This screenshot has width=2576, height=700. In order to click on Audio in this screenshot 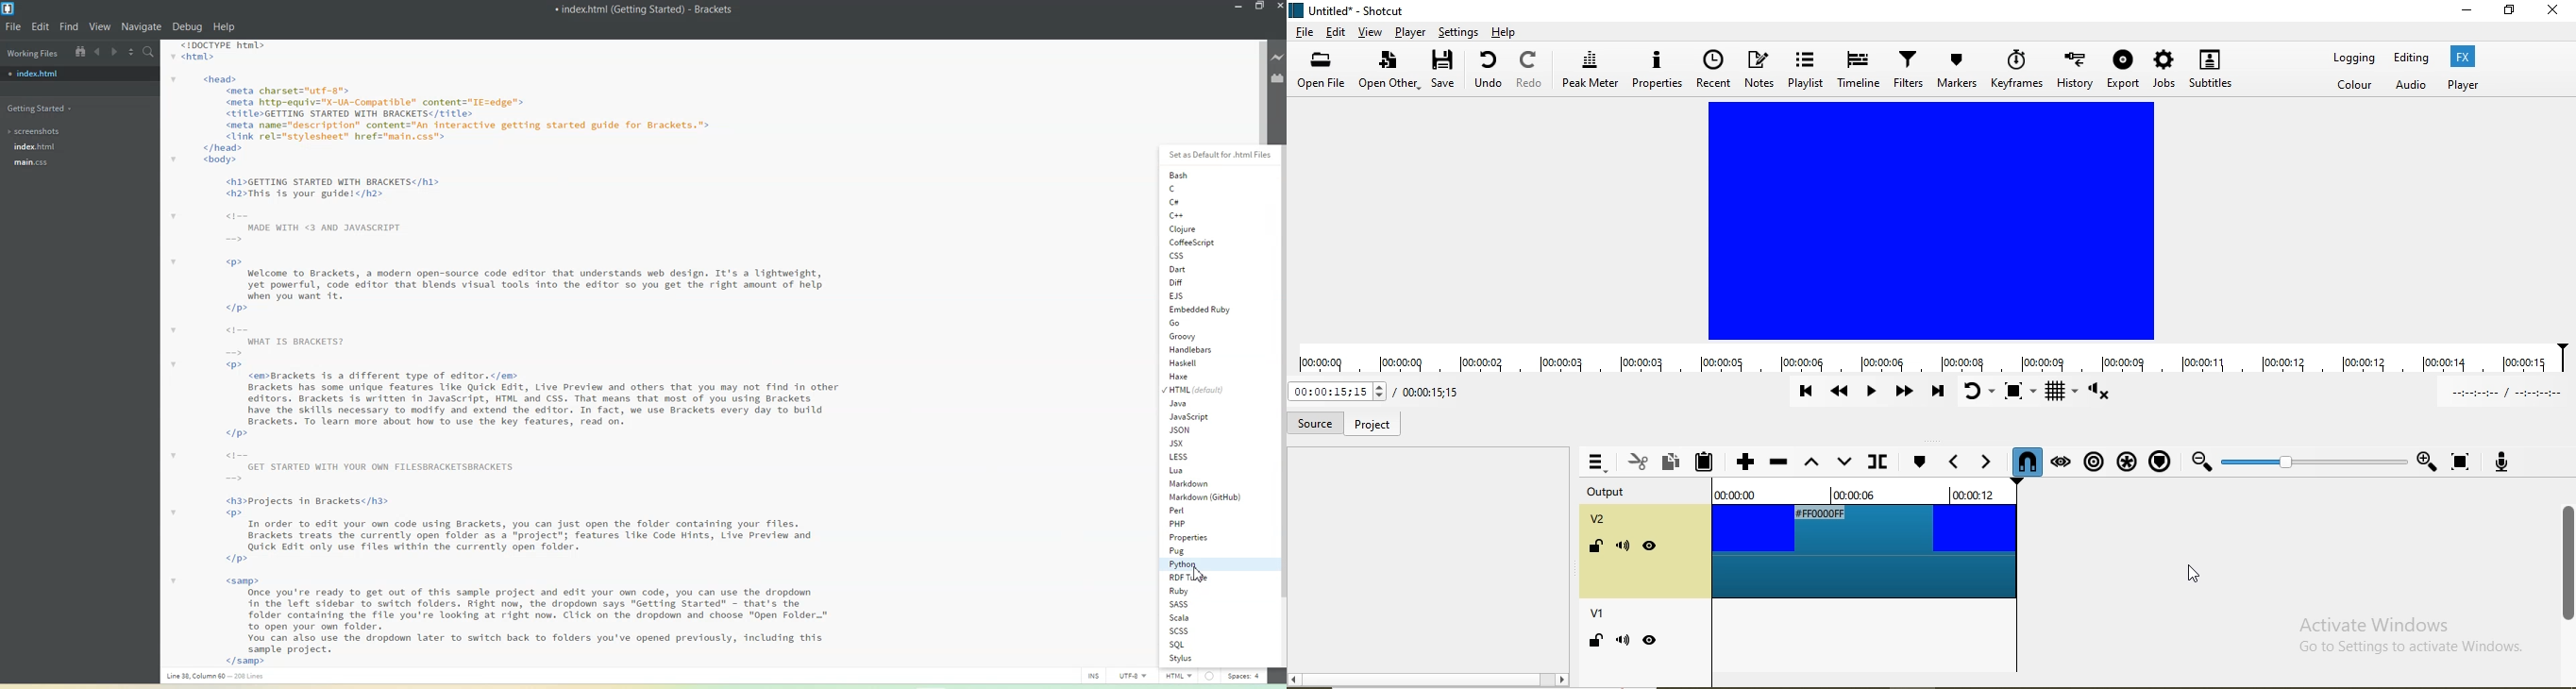, I will do `click(2413, 86)`.